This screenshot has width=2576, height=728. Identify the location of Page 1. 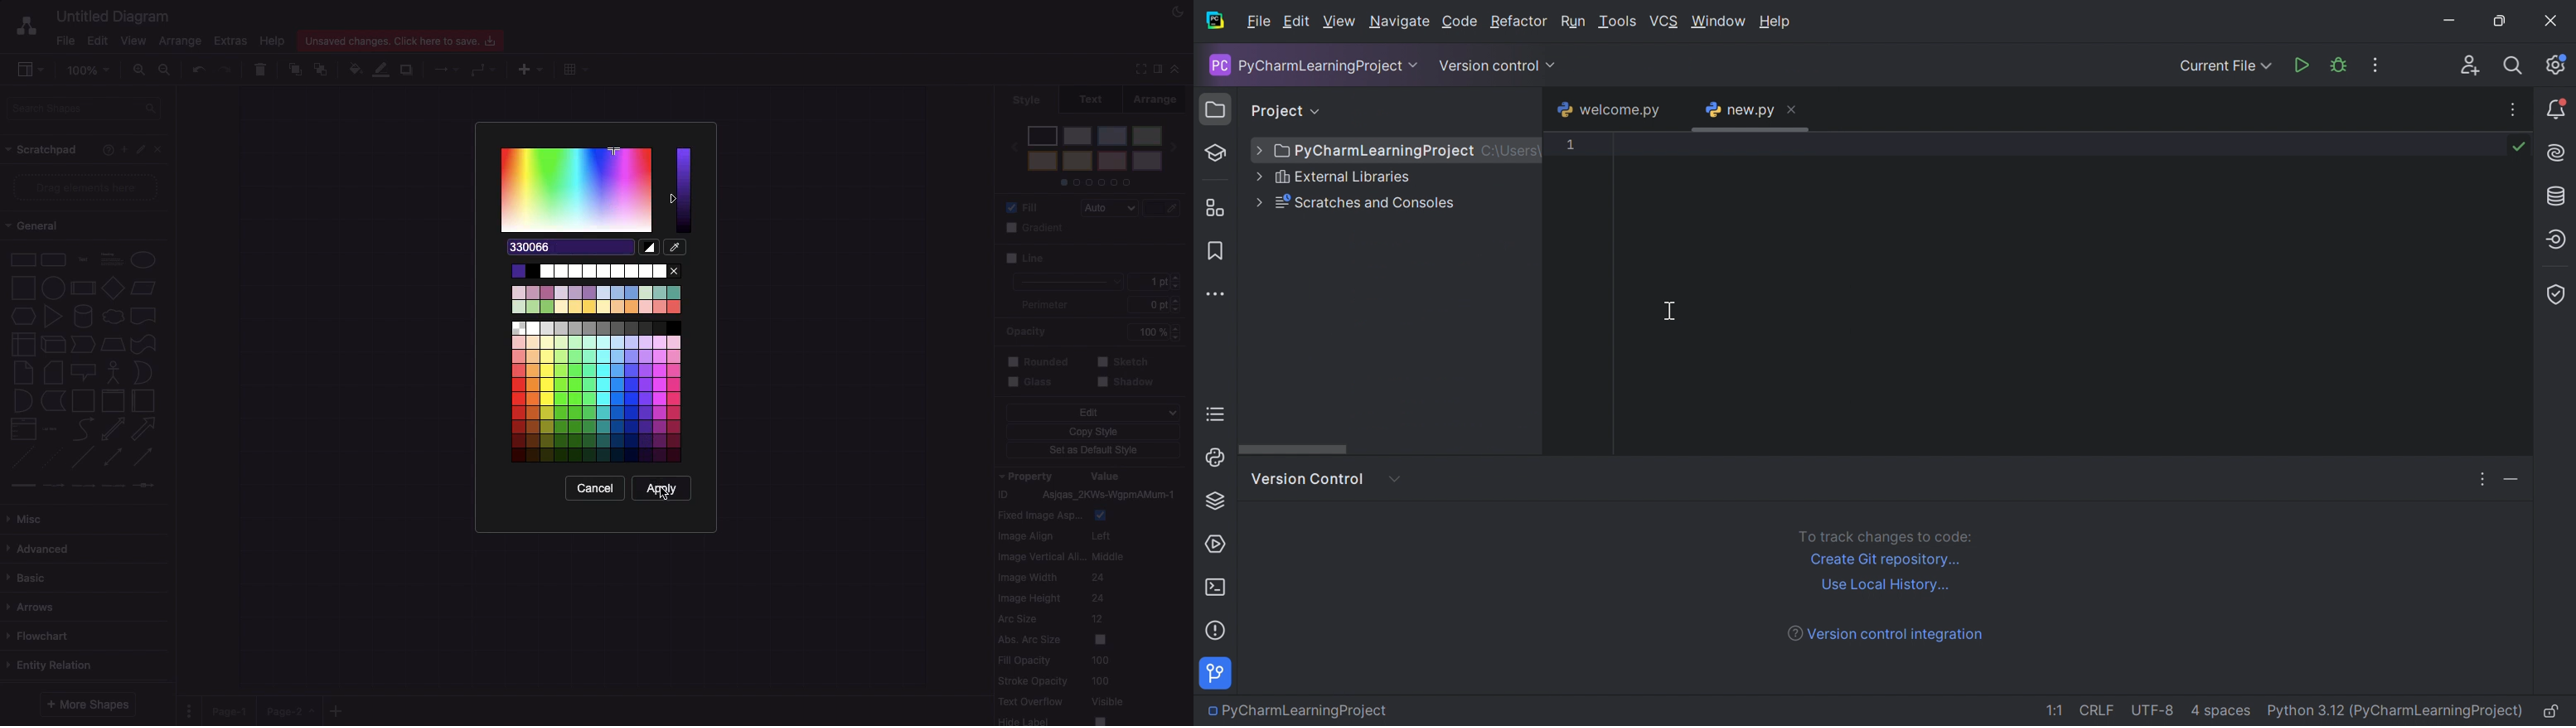
(232, 708).